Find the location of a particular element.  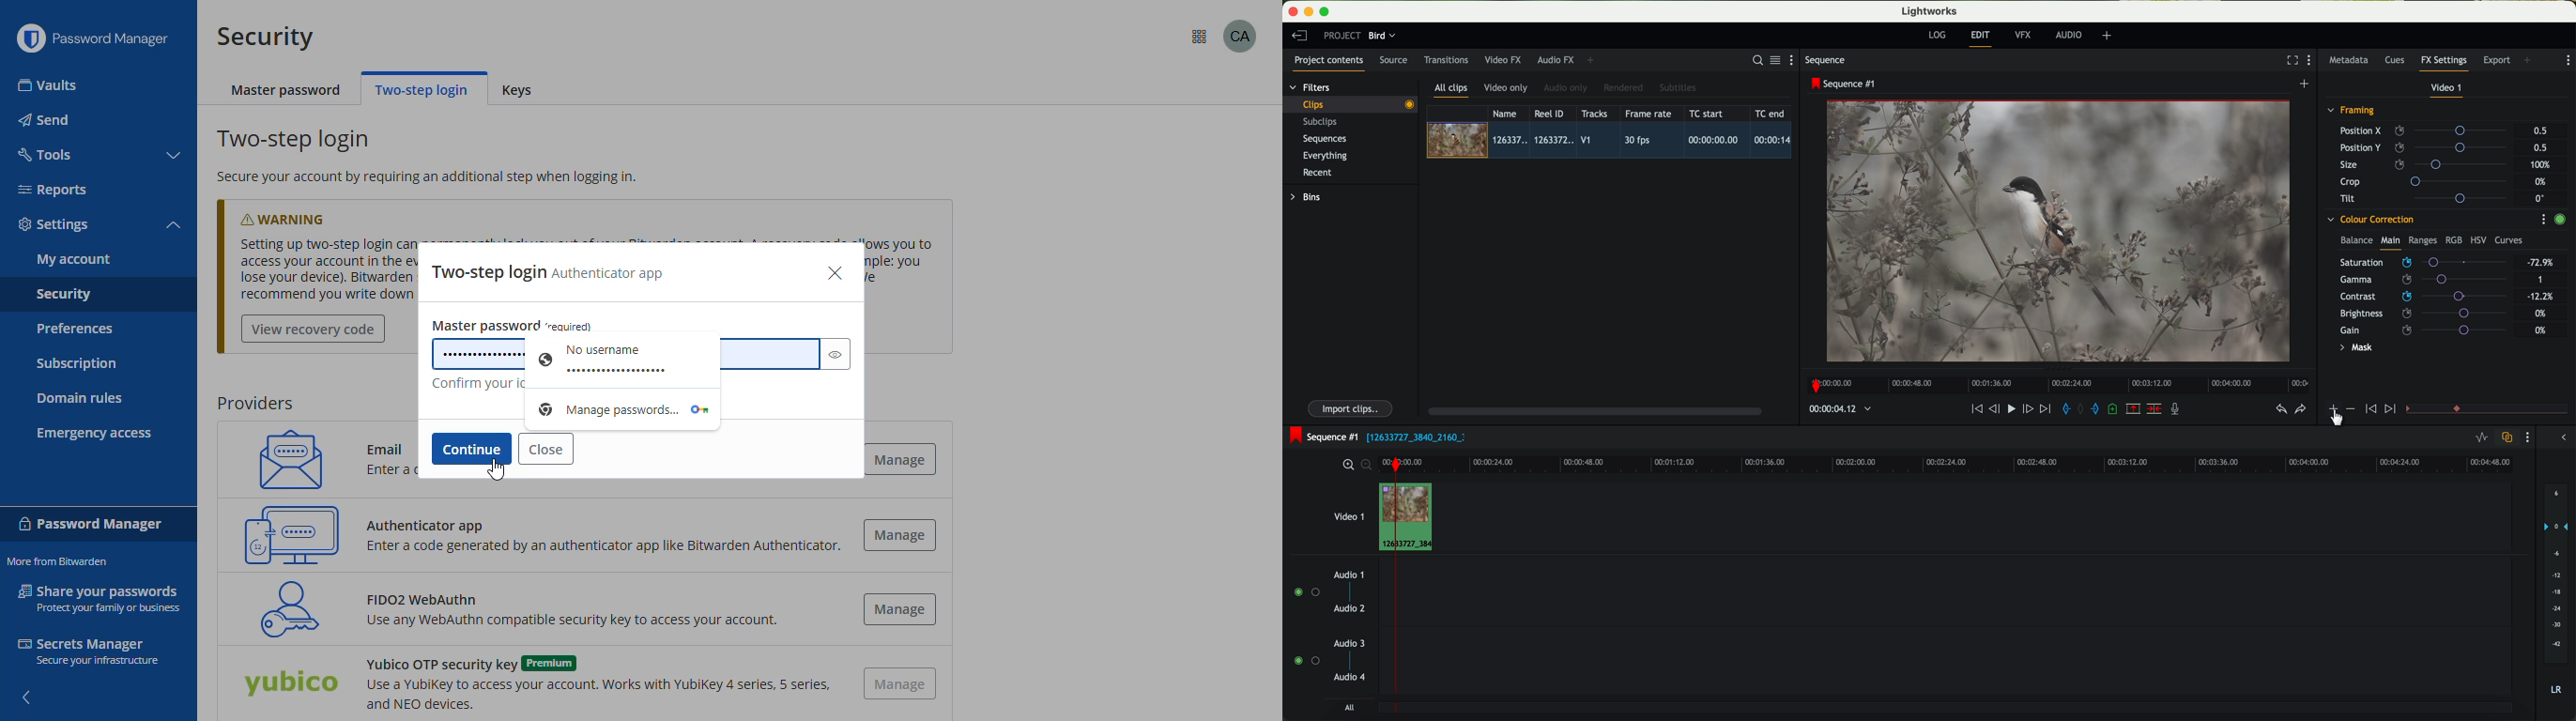

rendered is located at coordinates (1624, 88).